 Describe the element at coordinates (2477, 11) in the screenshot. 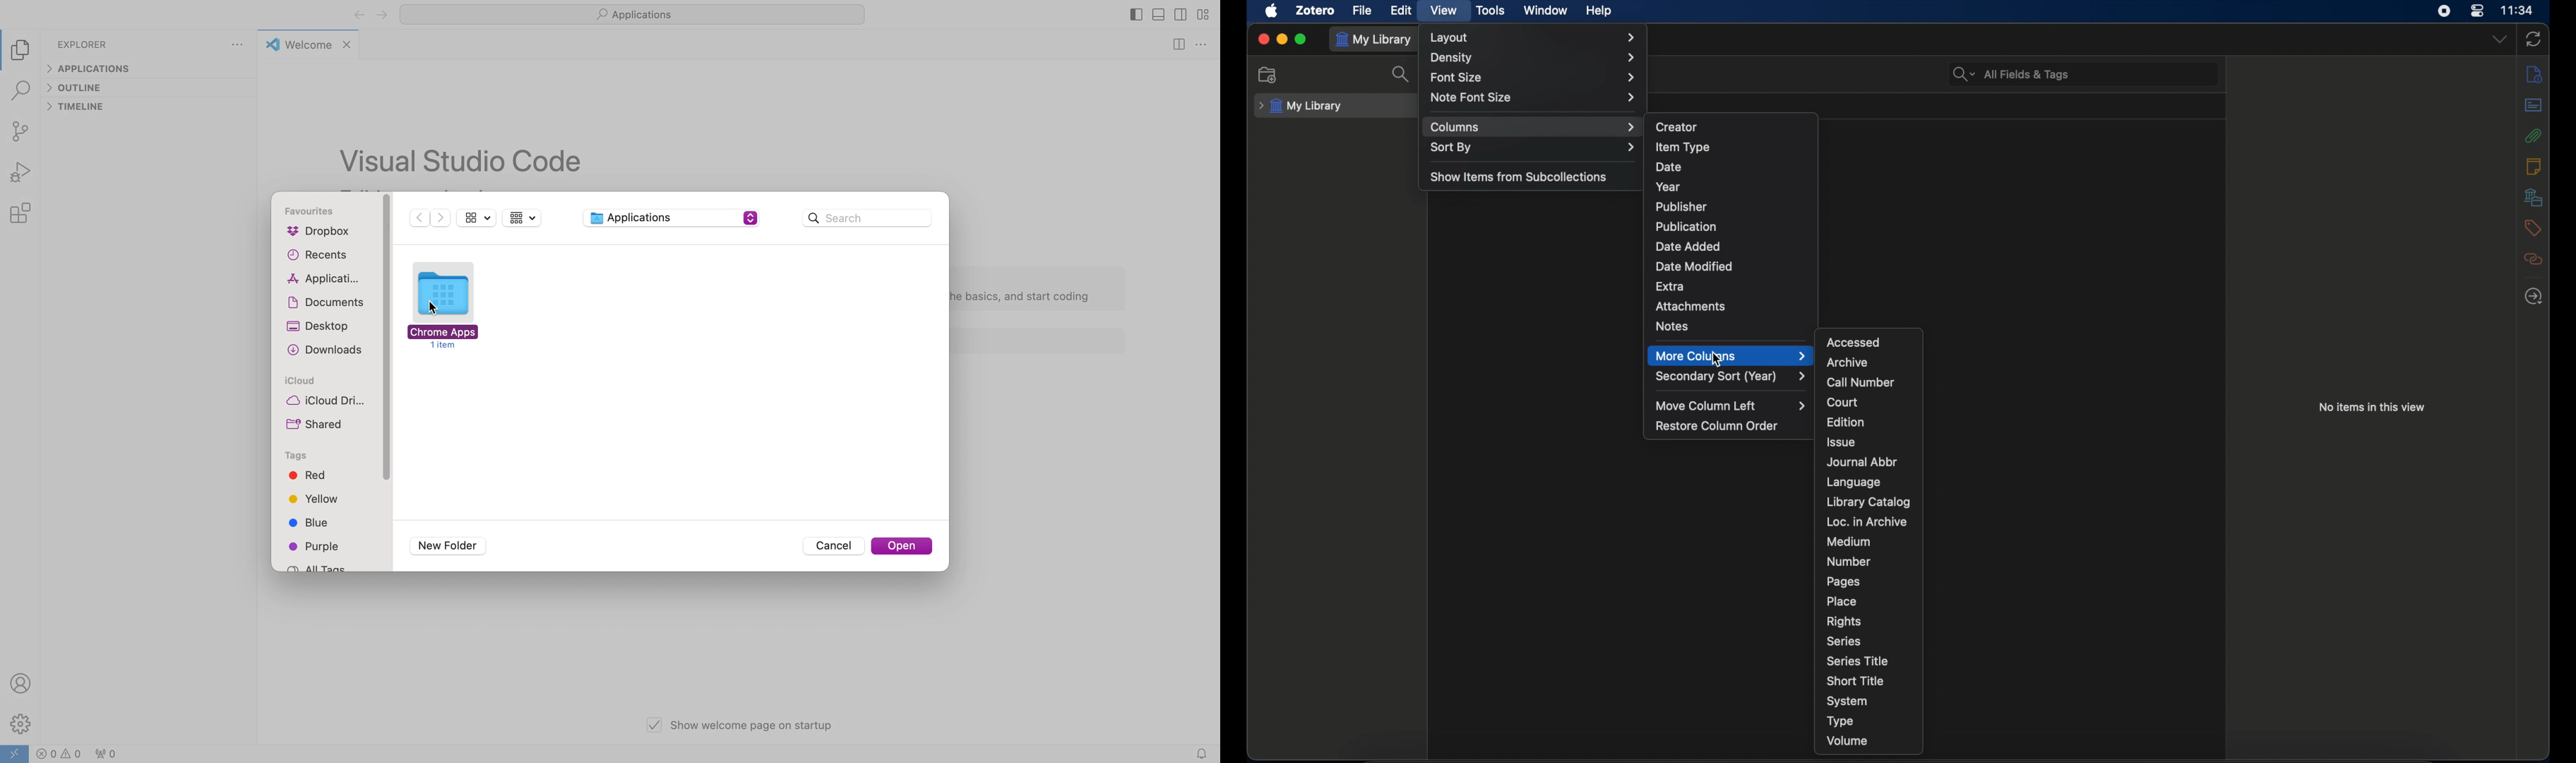

I see `control center` at that location.